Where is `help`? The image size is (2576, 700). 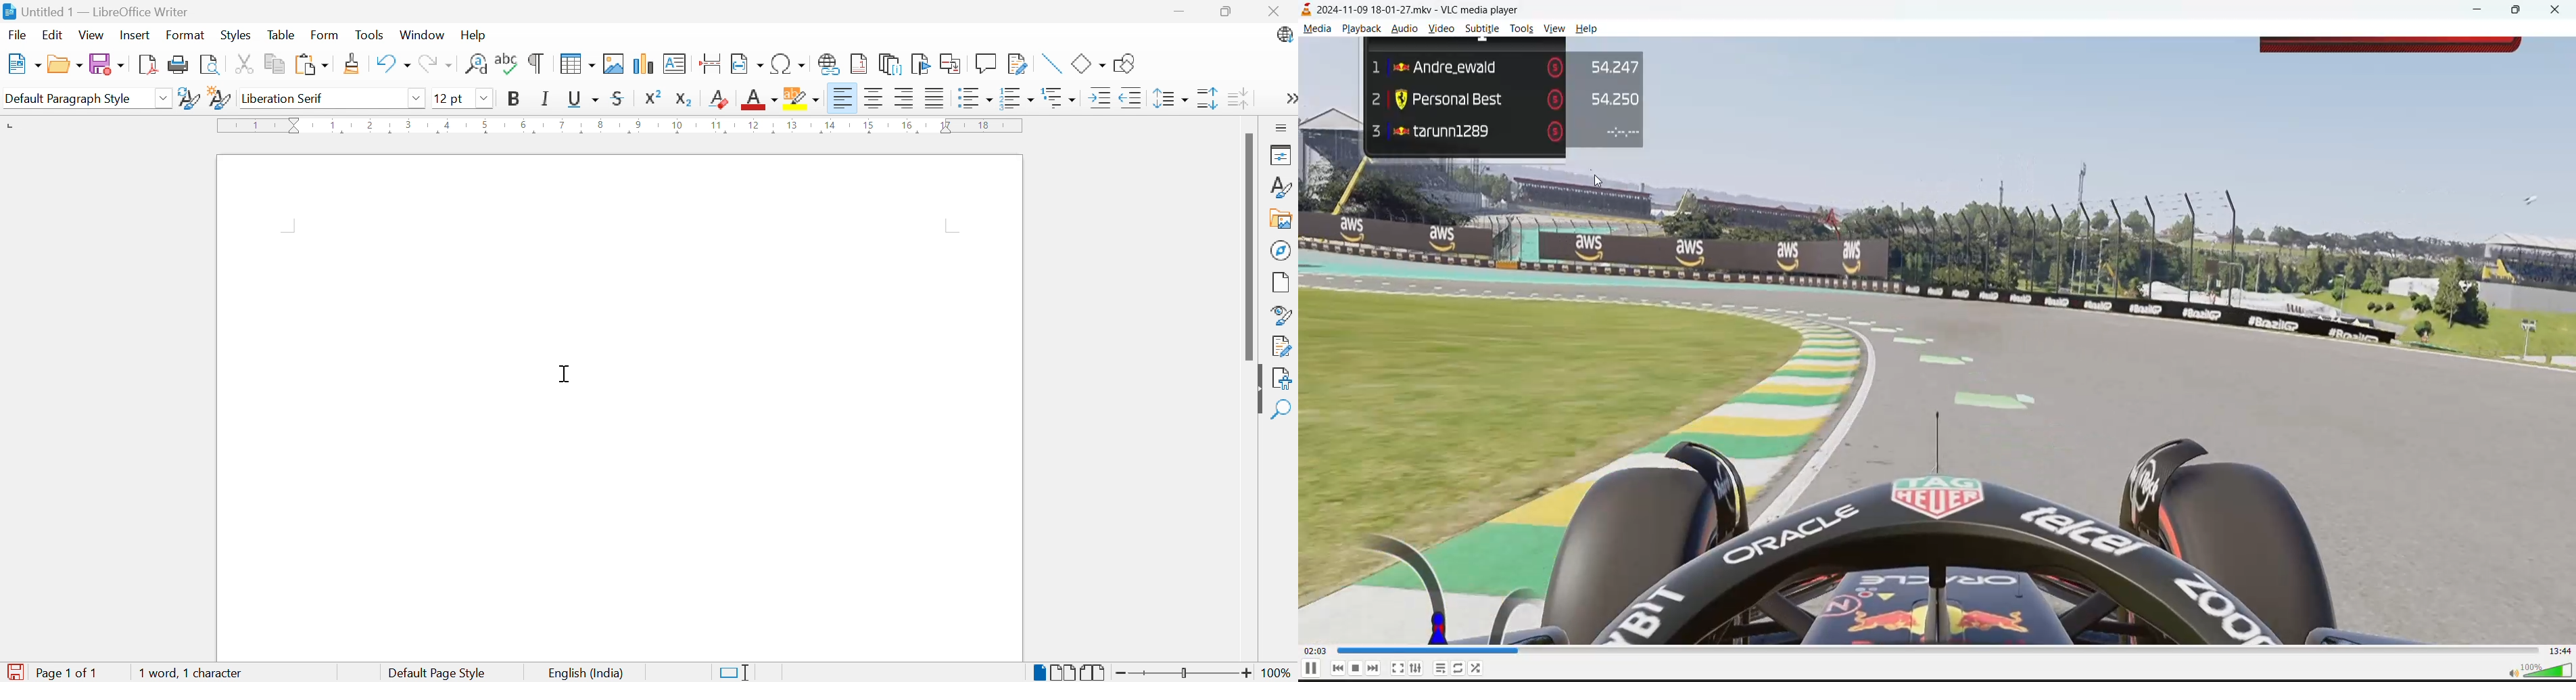 help is located at coordinates (1590, 28).